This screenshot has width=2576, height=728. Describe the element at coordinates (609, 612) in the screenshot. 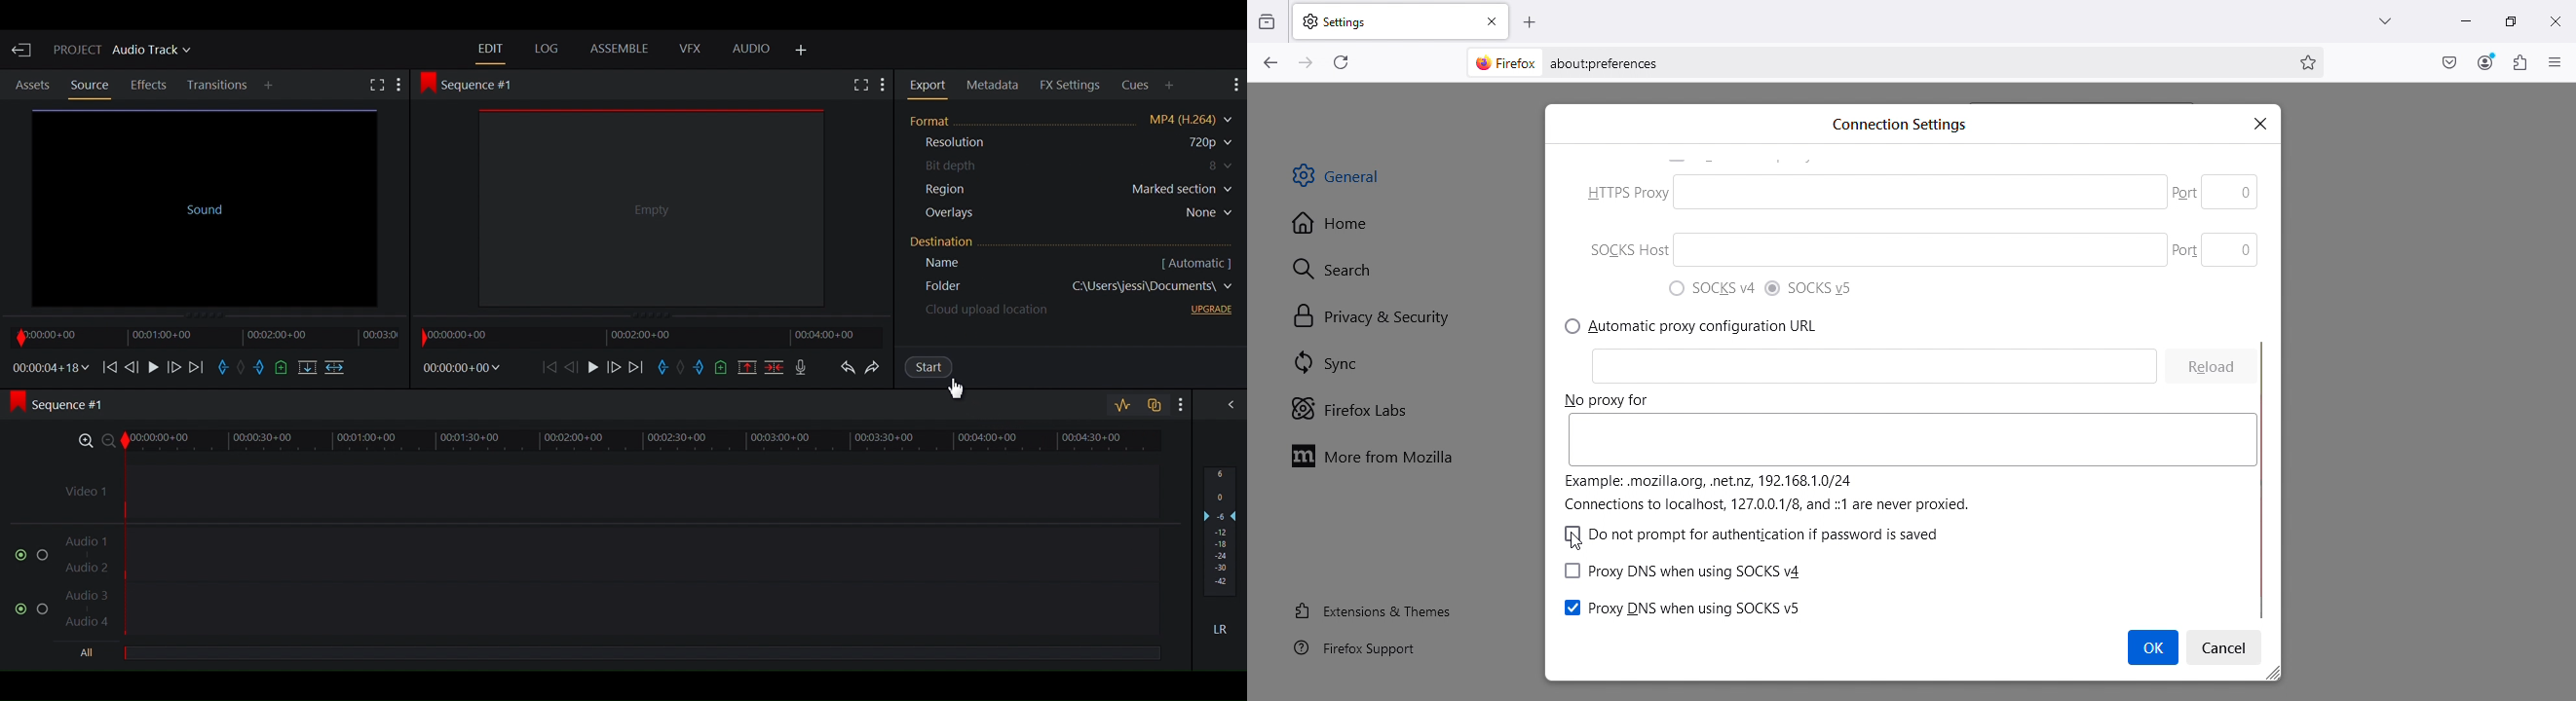

I see `Audio Track 3, Audio Track 4` at that location.